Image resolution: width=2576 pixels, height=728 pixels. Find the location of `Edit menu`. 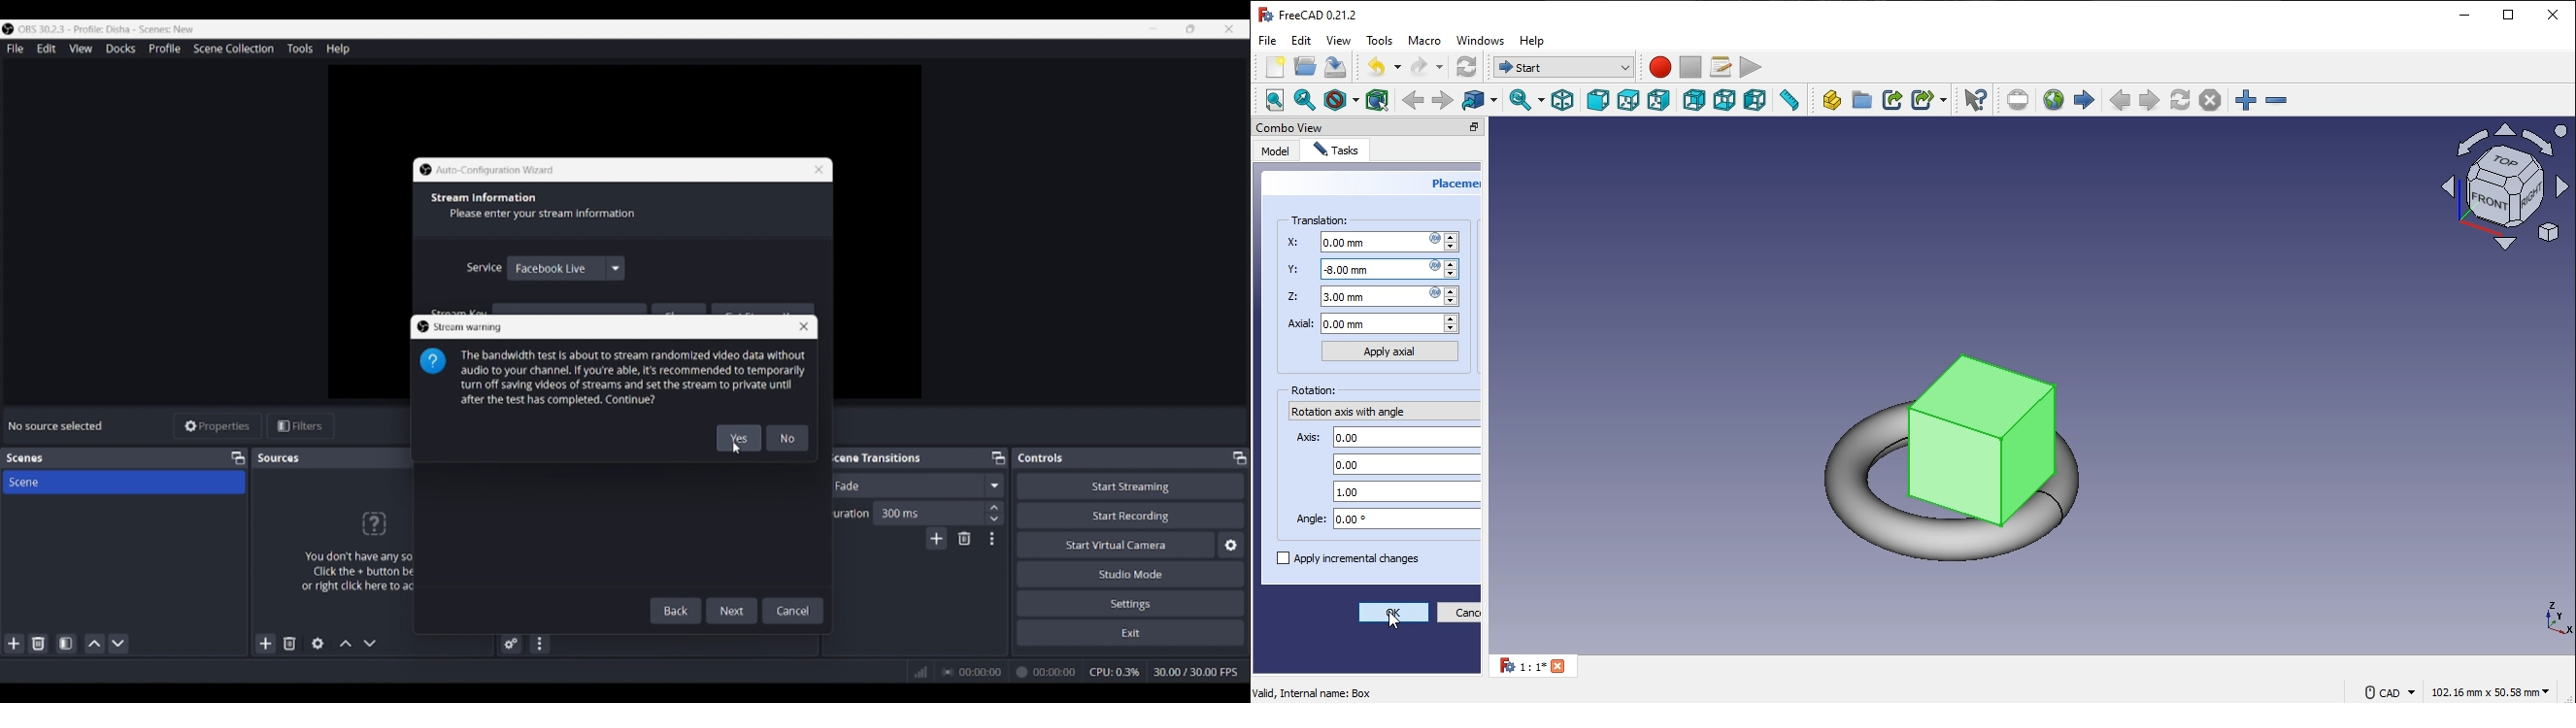

Edit menu is located at coordinates (46, 49).